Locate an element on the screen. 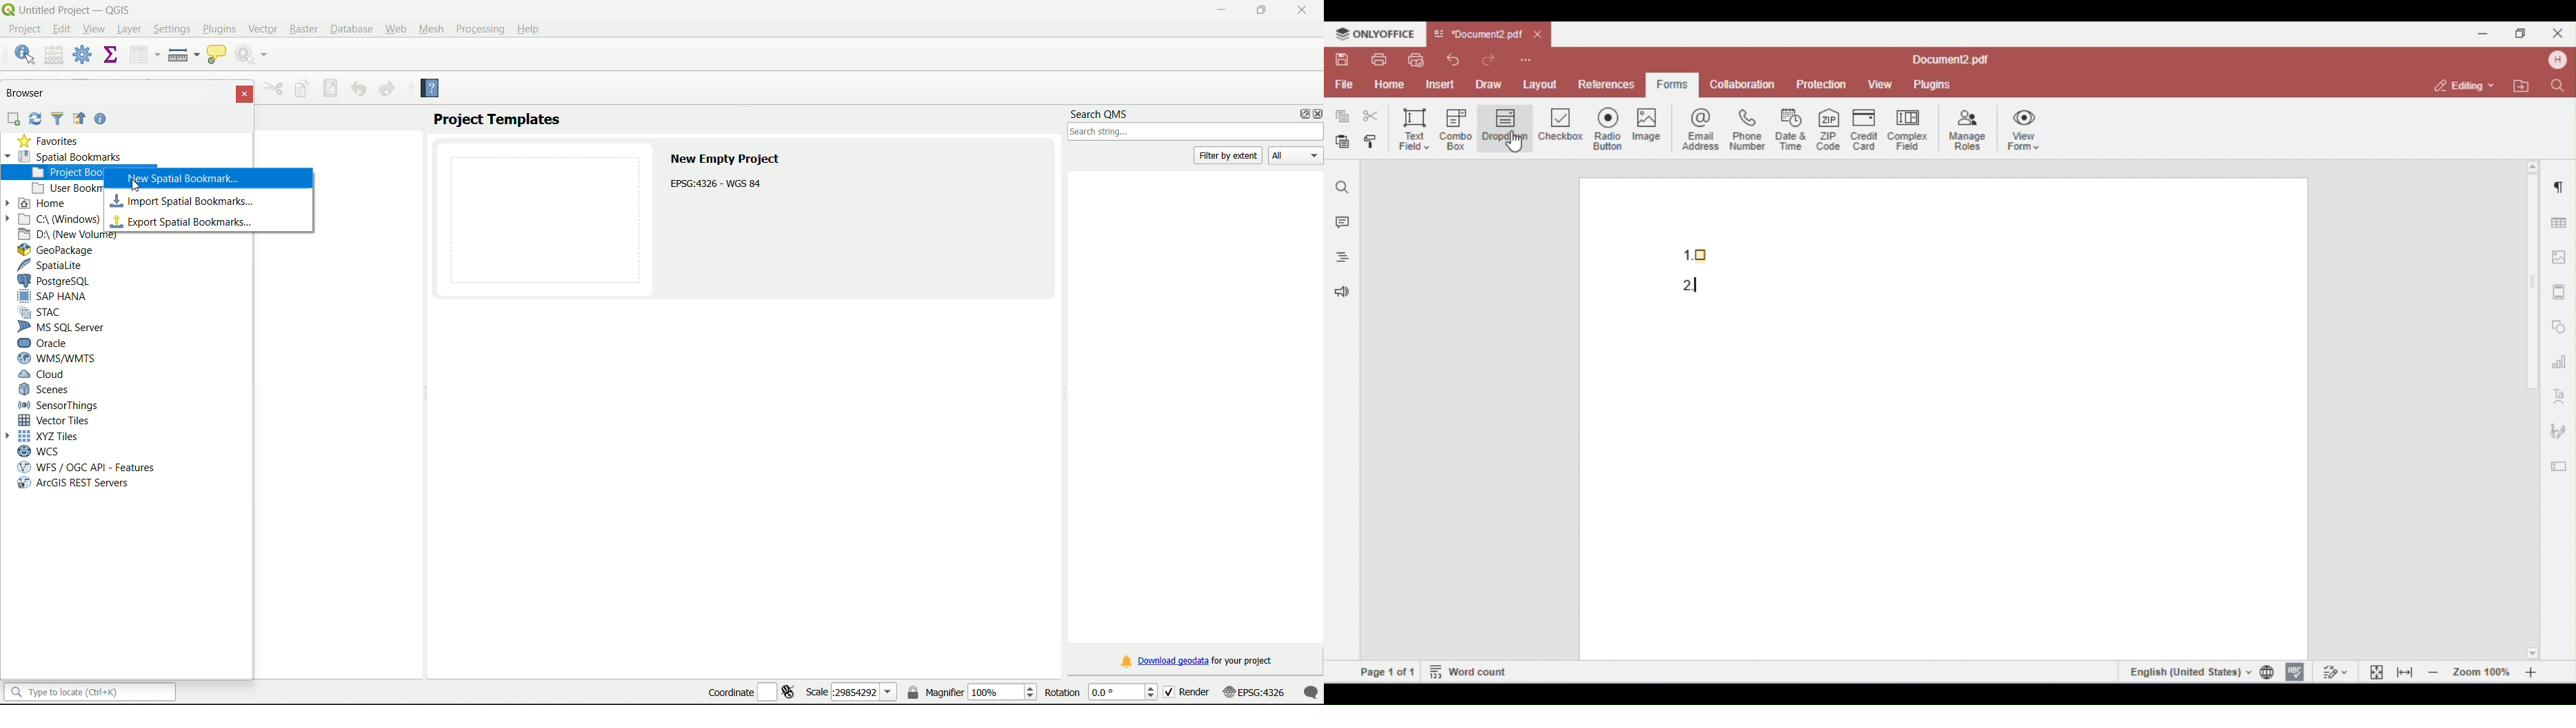 The image size is (2576, 728). search QMS is located at coordinates (1099, 112).